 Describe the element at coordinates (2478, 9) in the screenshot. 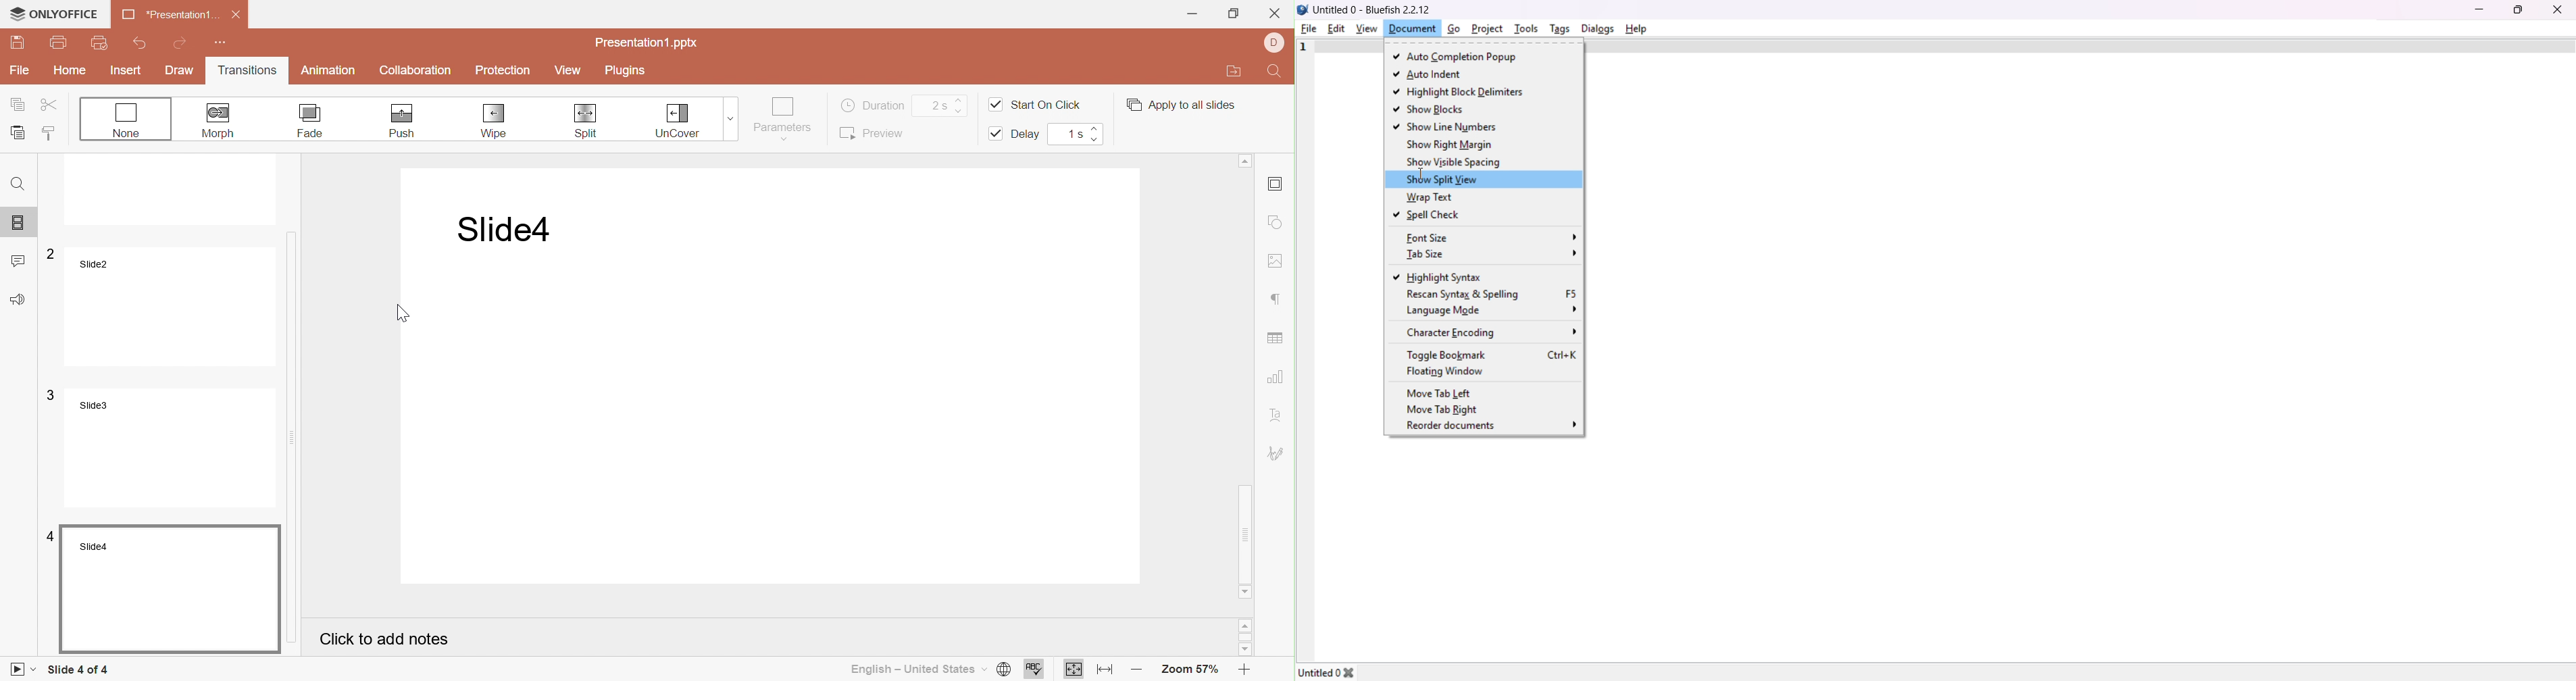

I see `minimize` at that location.